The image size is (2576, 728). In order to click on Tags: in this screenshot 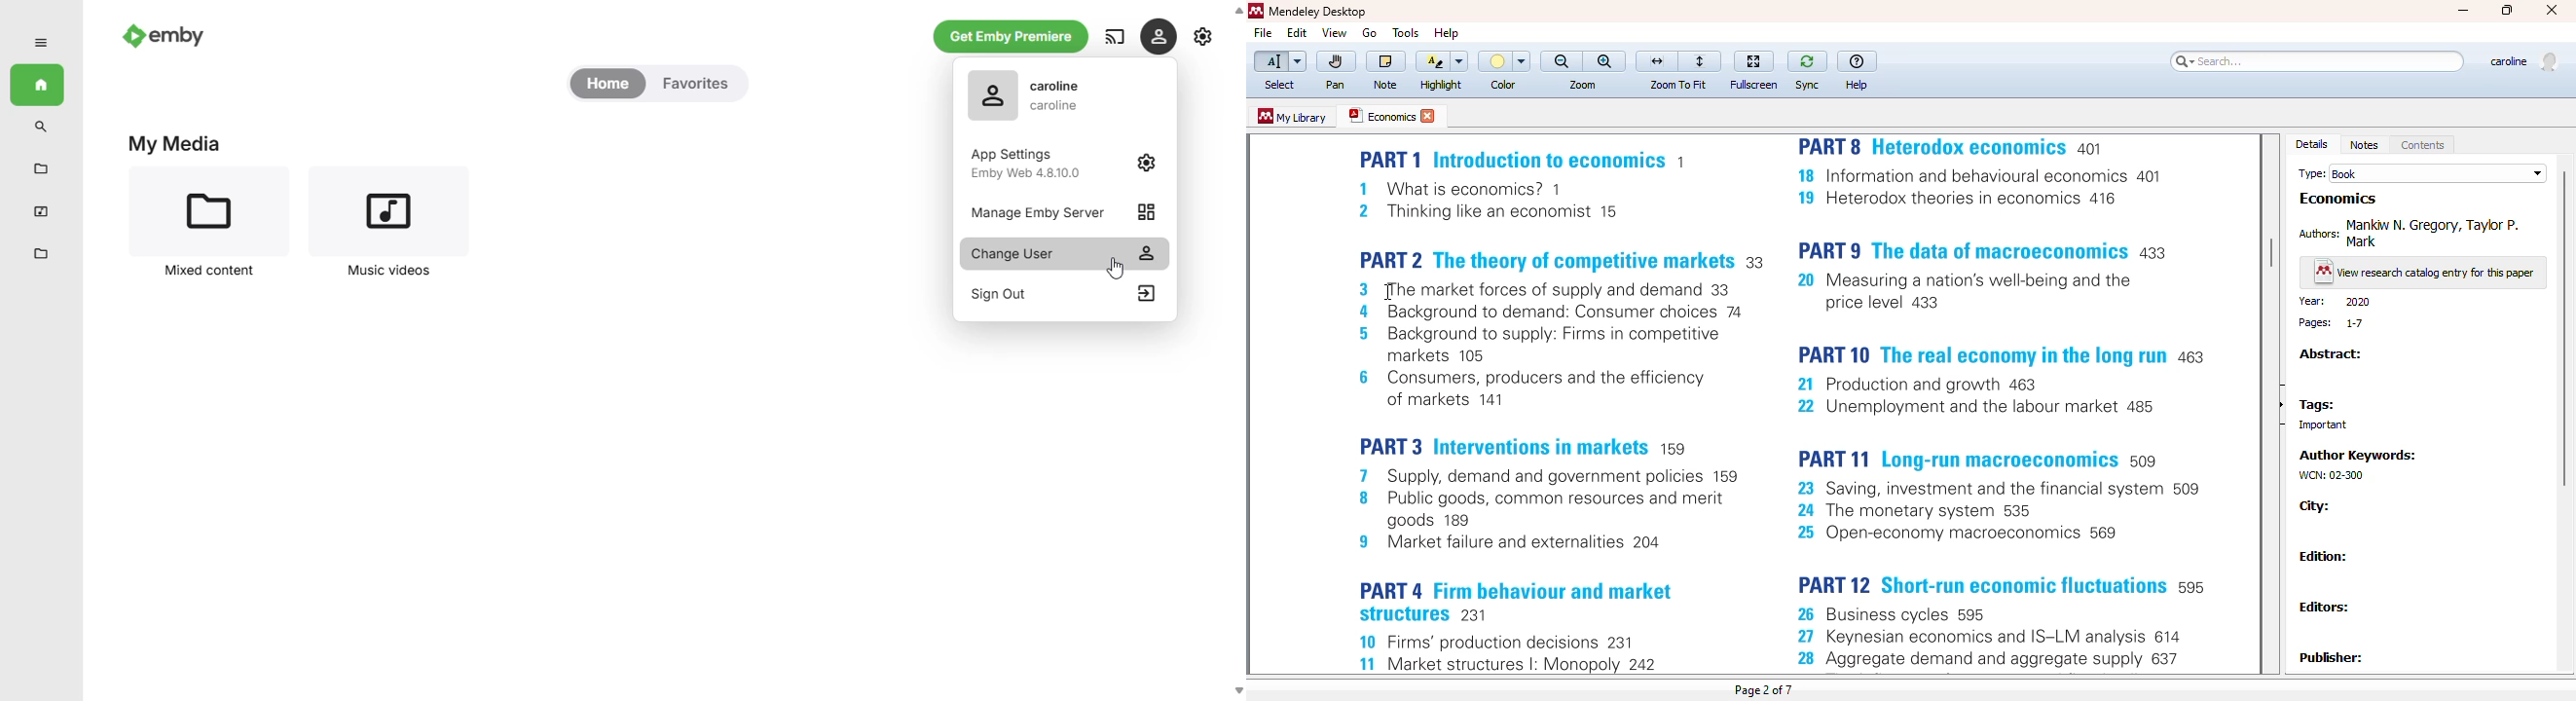, I will do `click(2318, 401)`.